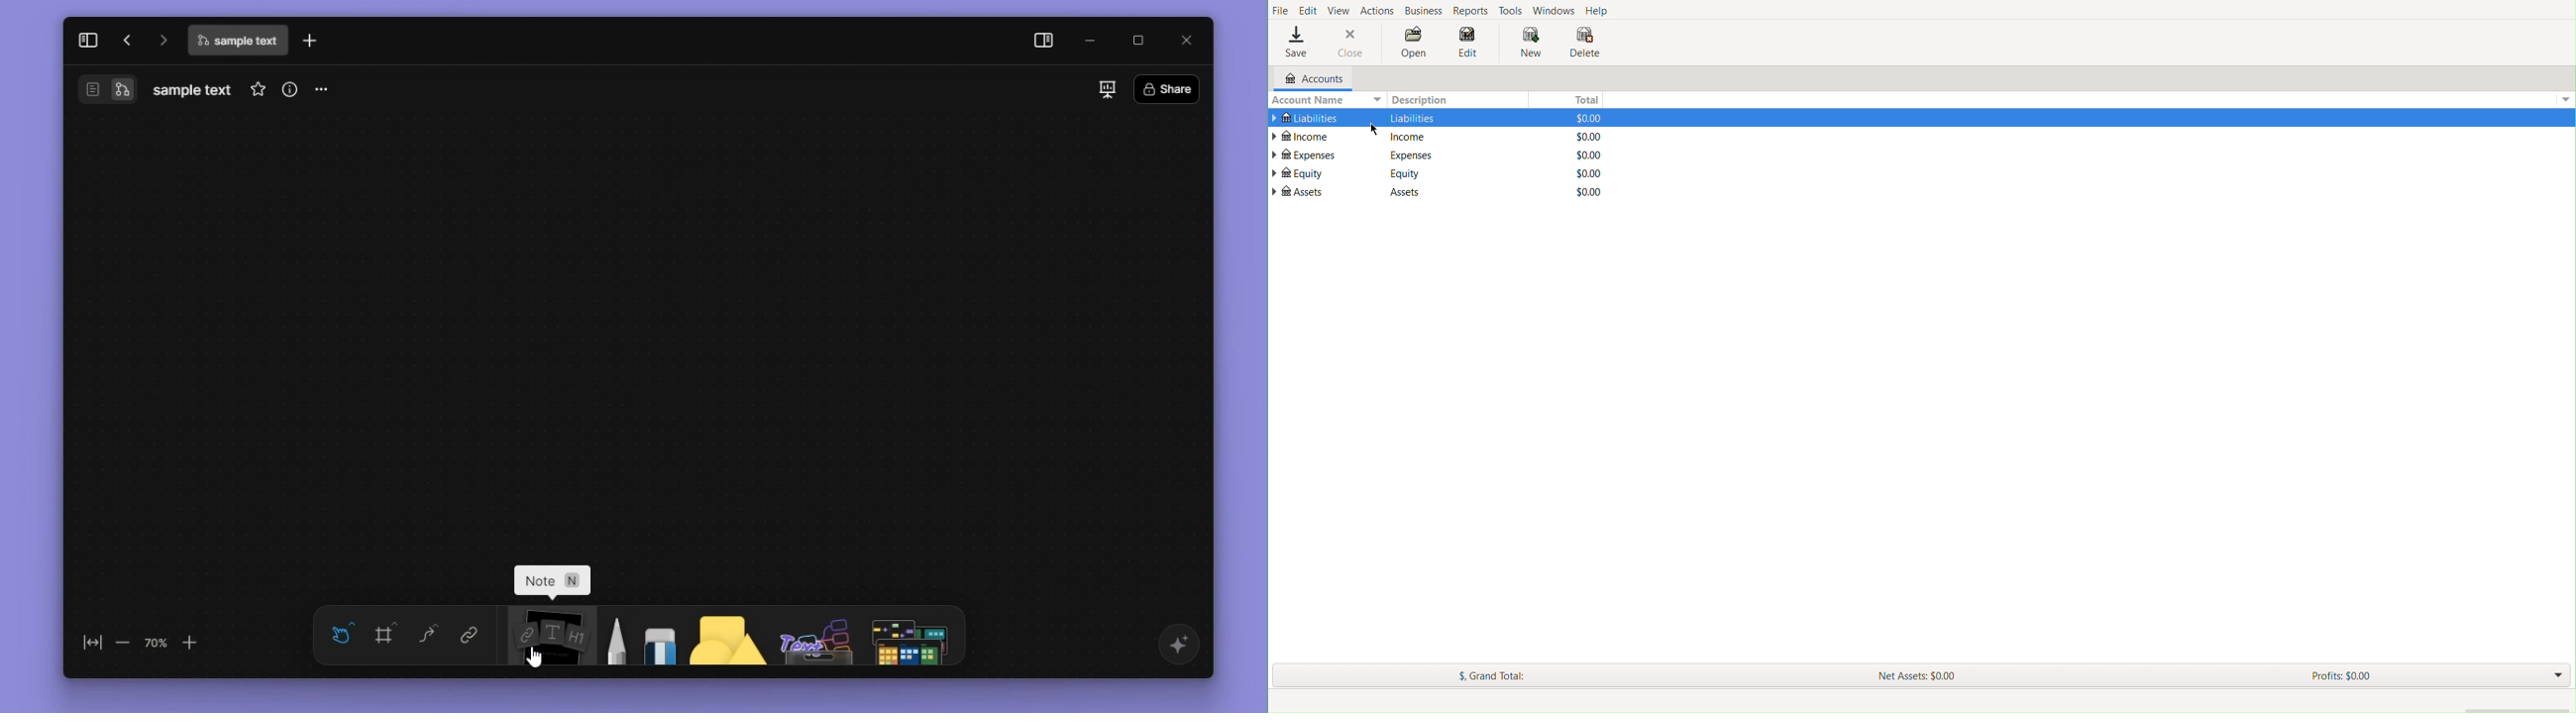  What do you see at coordinates (1599, 11) in the screenshot?
I see `Help` at bounding box center [1599, 11].